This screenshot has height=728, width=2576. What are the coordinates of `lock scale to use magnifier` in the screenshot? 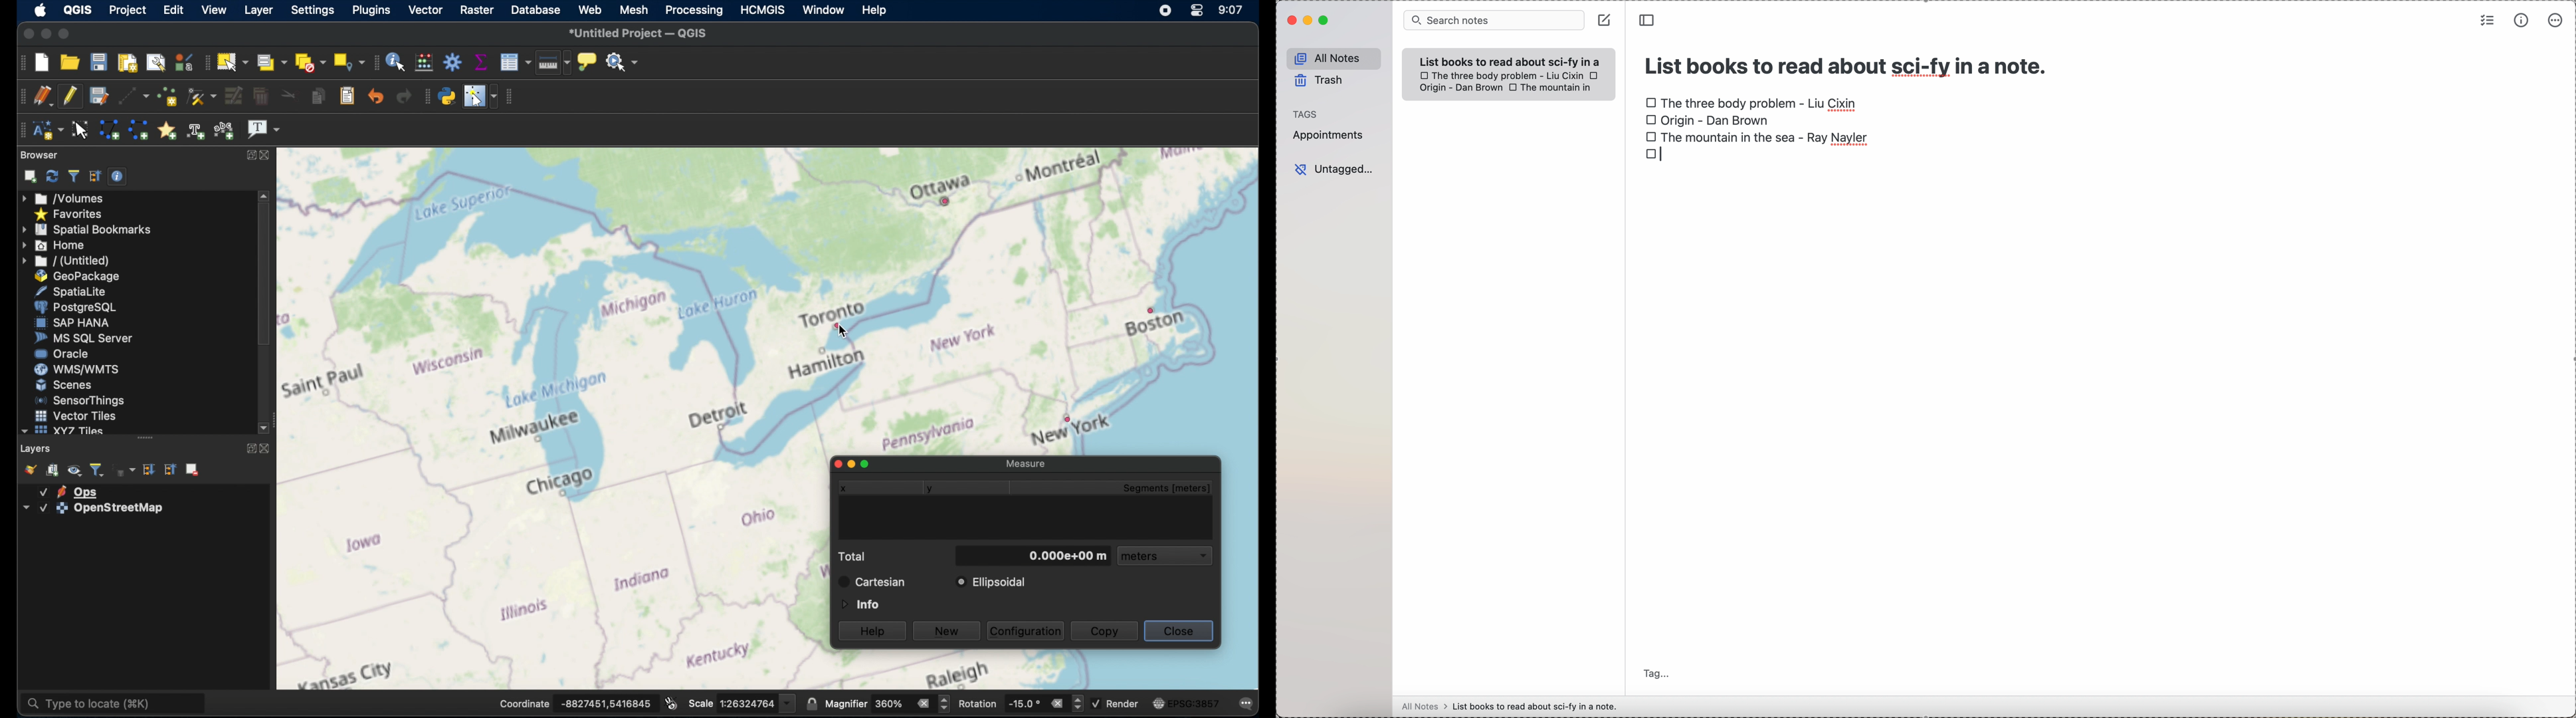 It's located at (811, 704).